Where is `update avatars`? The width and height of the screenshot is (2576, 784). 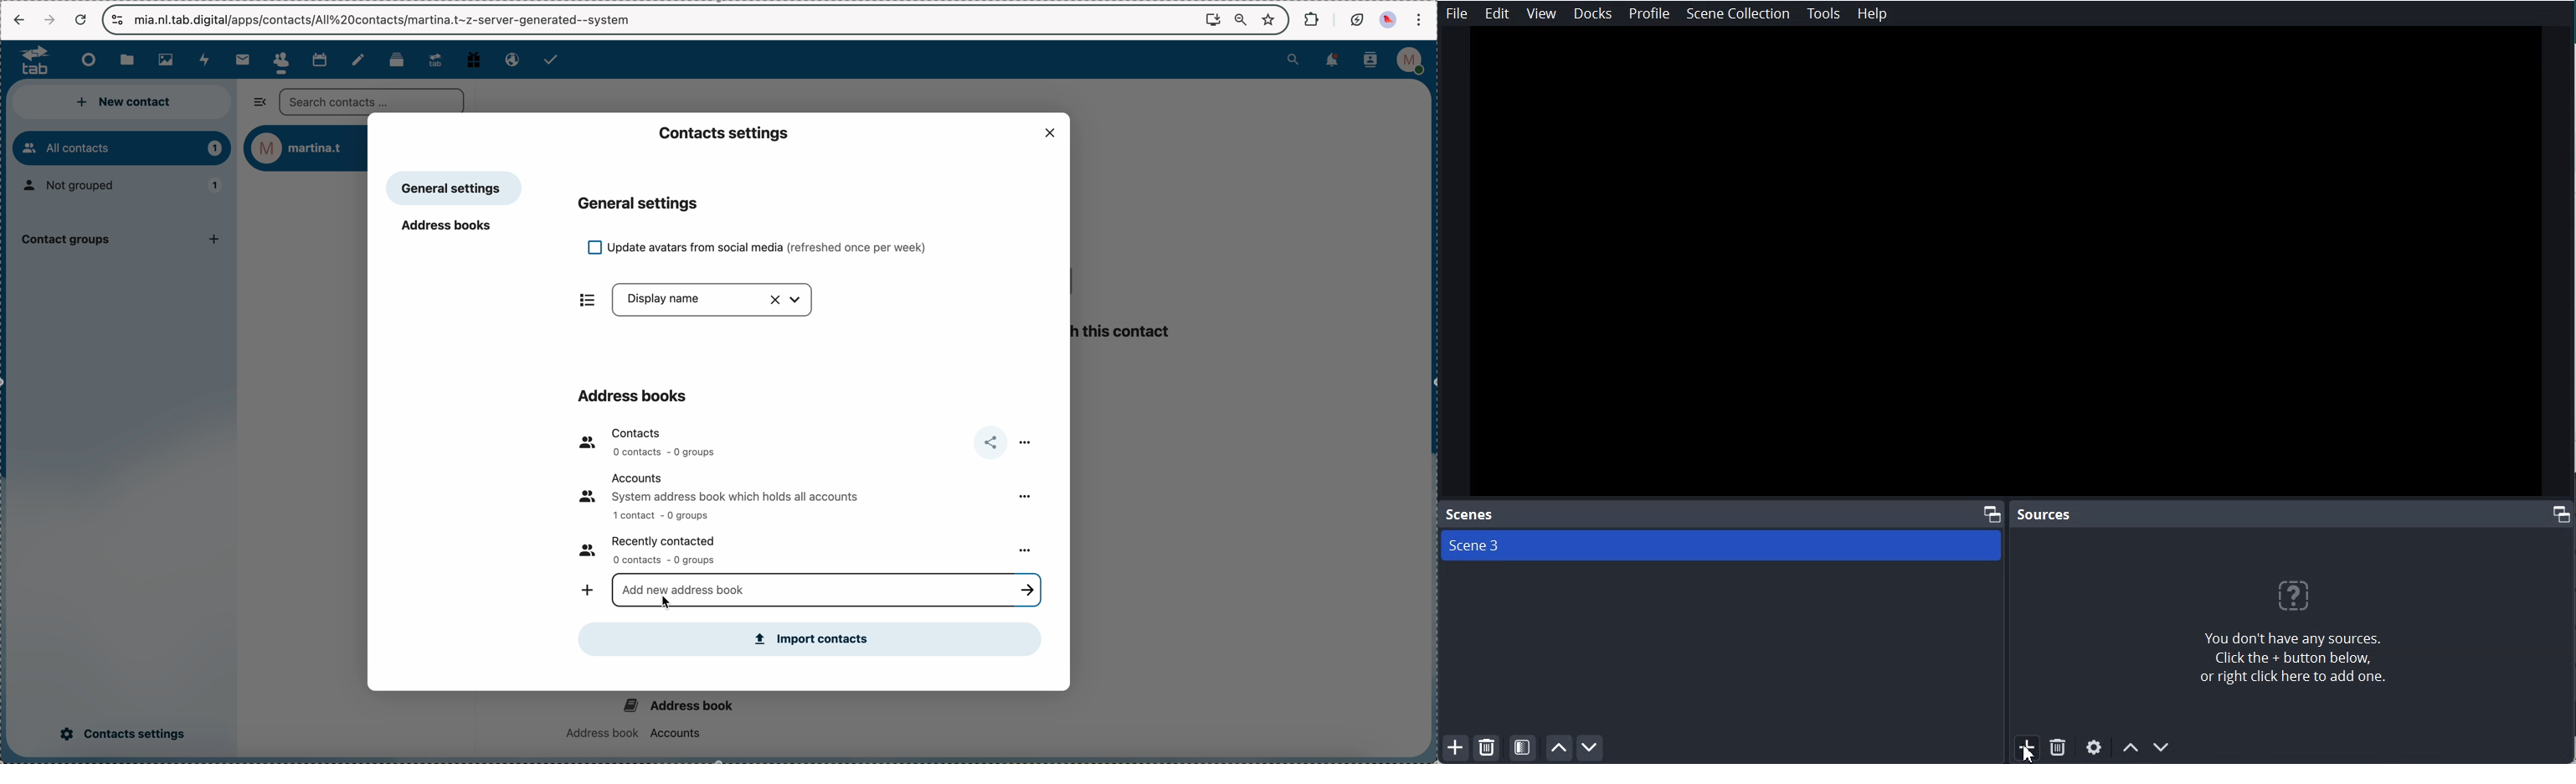
update avatars is located at coordinates (767, 247).